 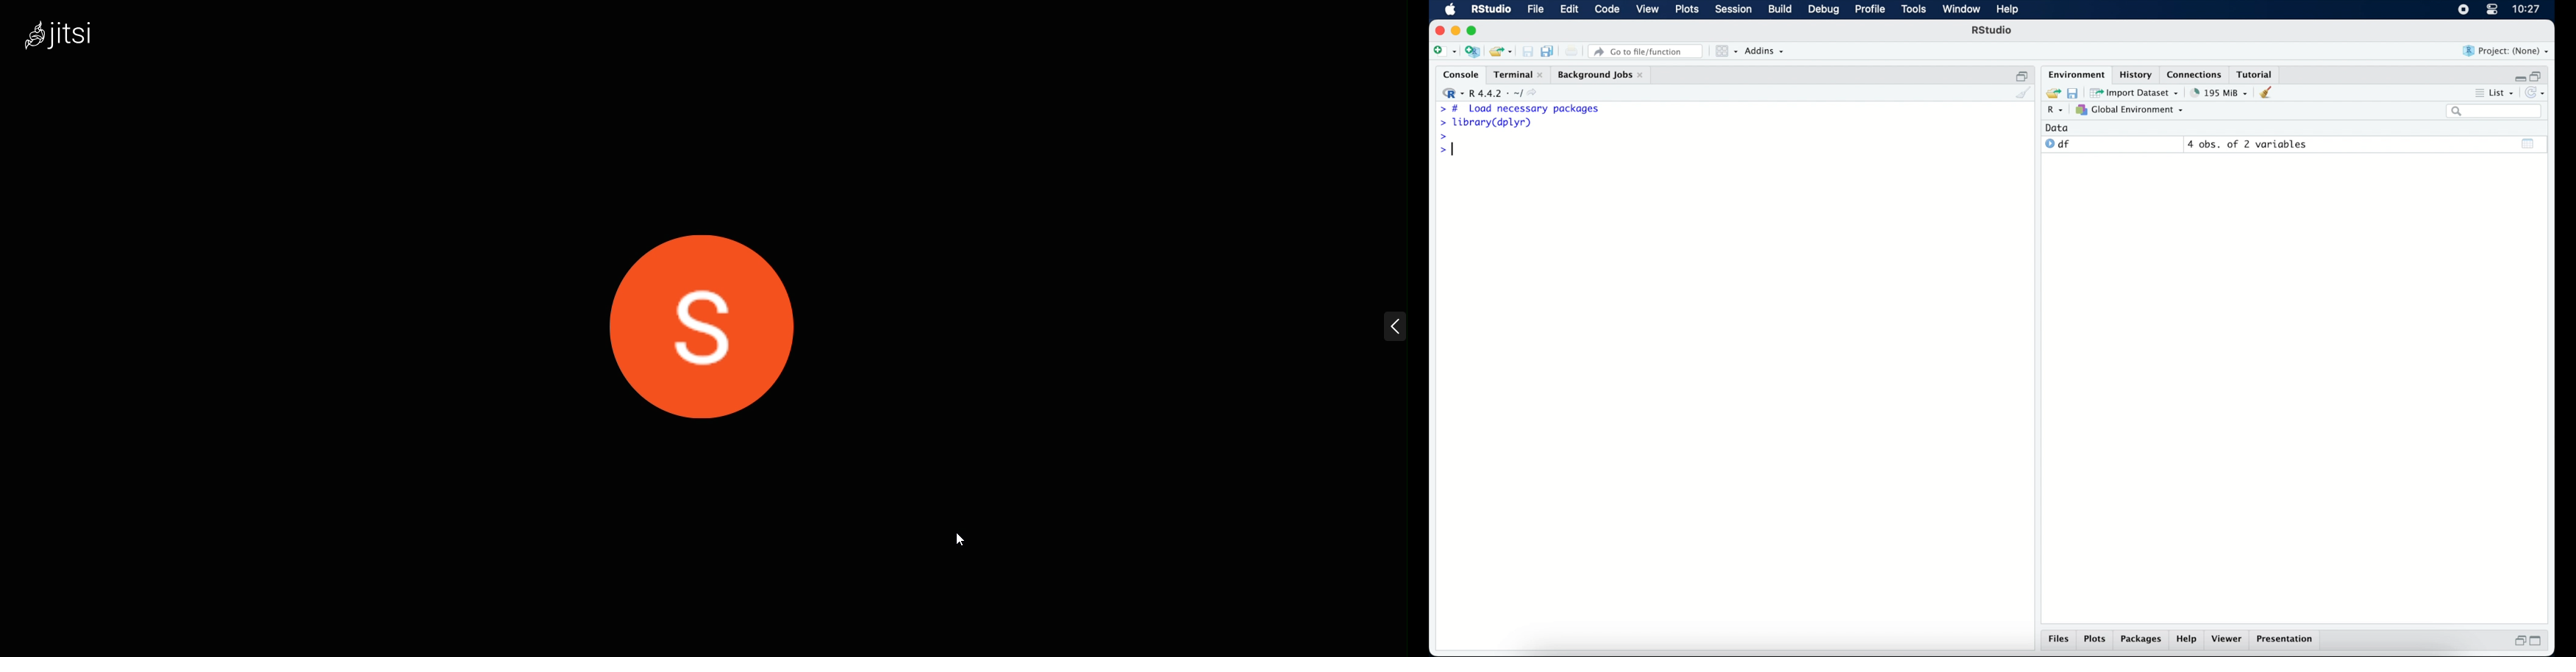 What do you see at coordinates (2462, 10) in the screenshot?
I see `screen recorder icon` at bounding box center [2462, 10].